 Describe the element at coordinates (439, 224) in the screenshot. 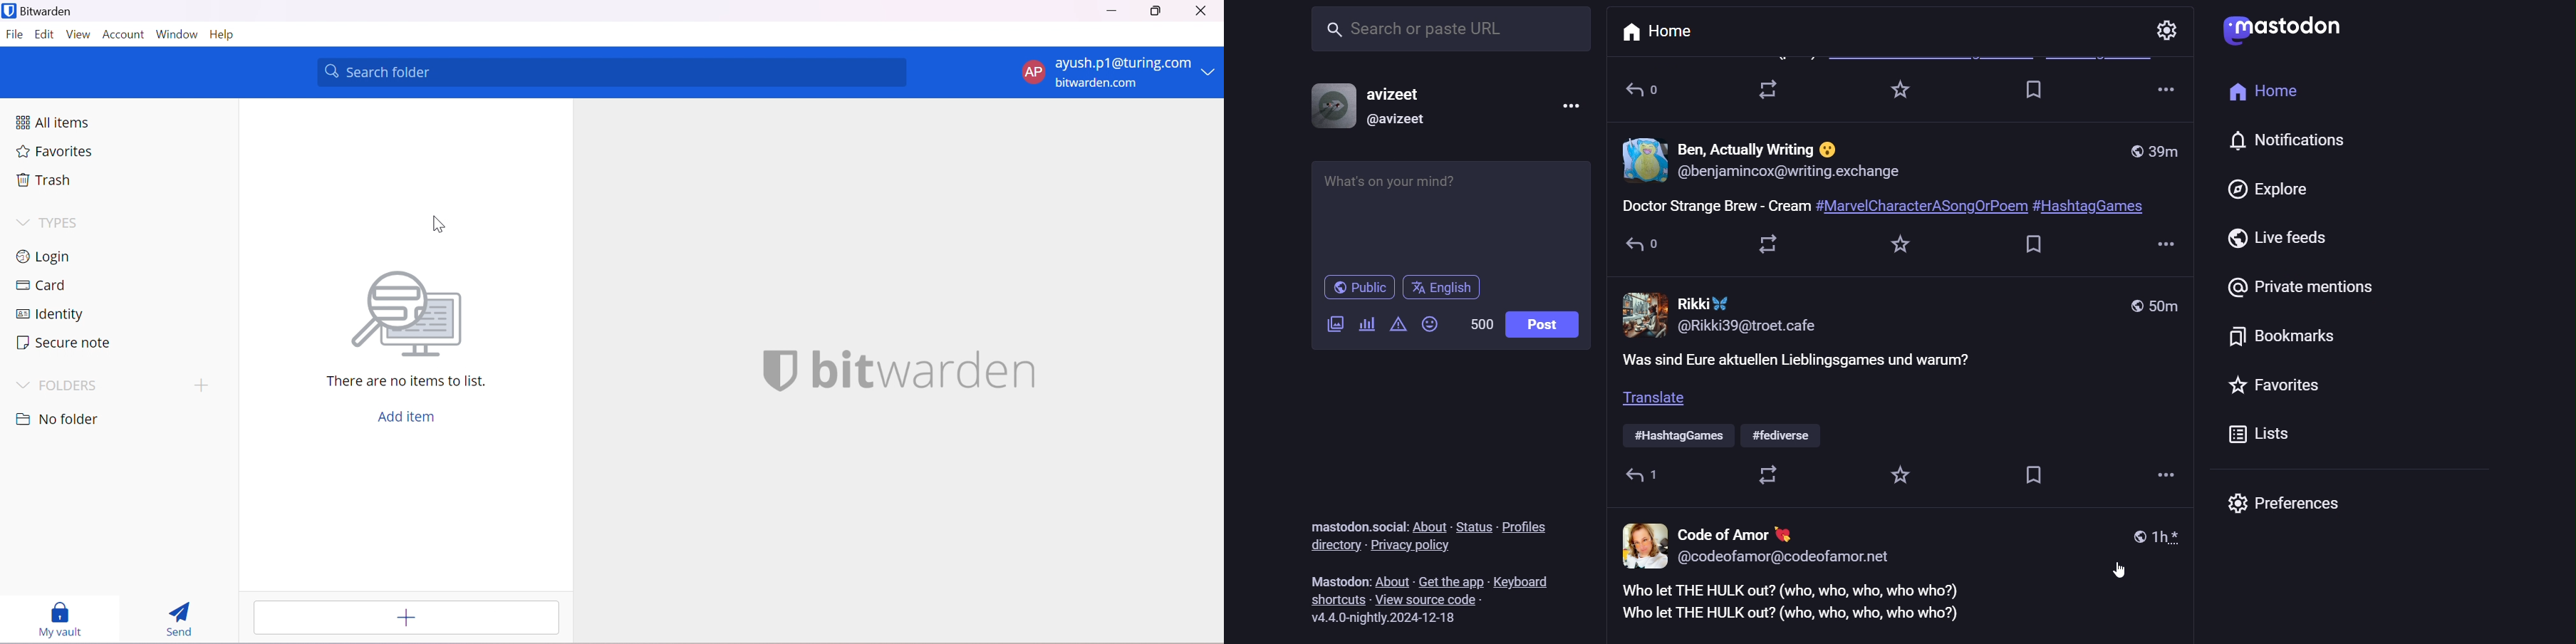

I see `Cursor` at that location.